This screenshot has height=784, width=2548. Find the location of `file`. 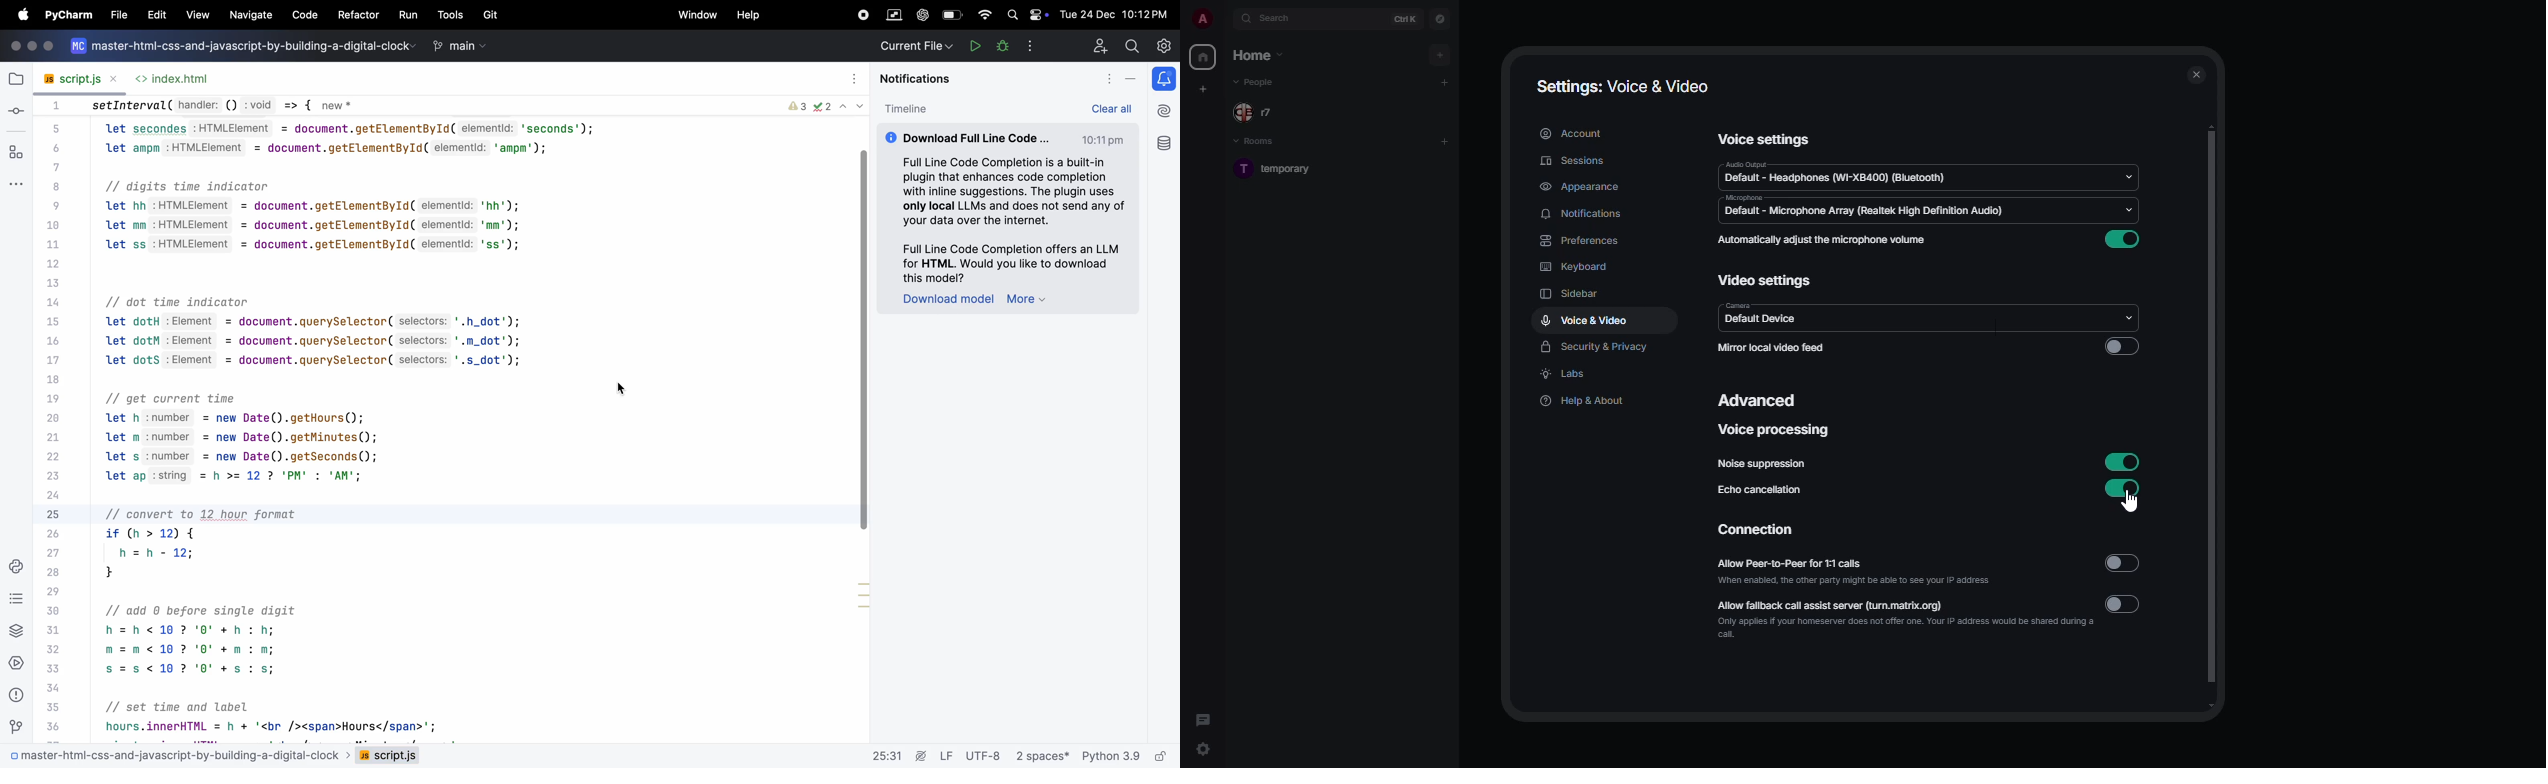

file is located at coordinates (119, 12).